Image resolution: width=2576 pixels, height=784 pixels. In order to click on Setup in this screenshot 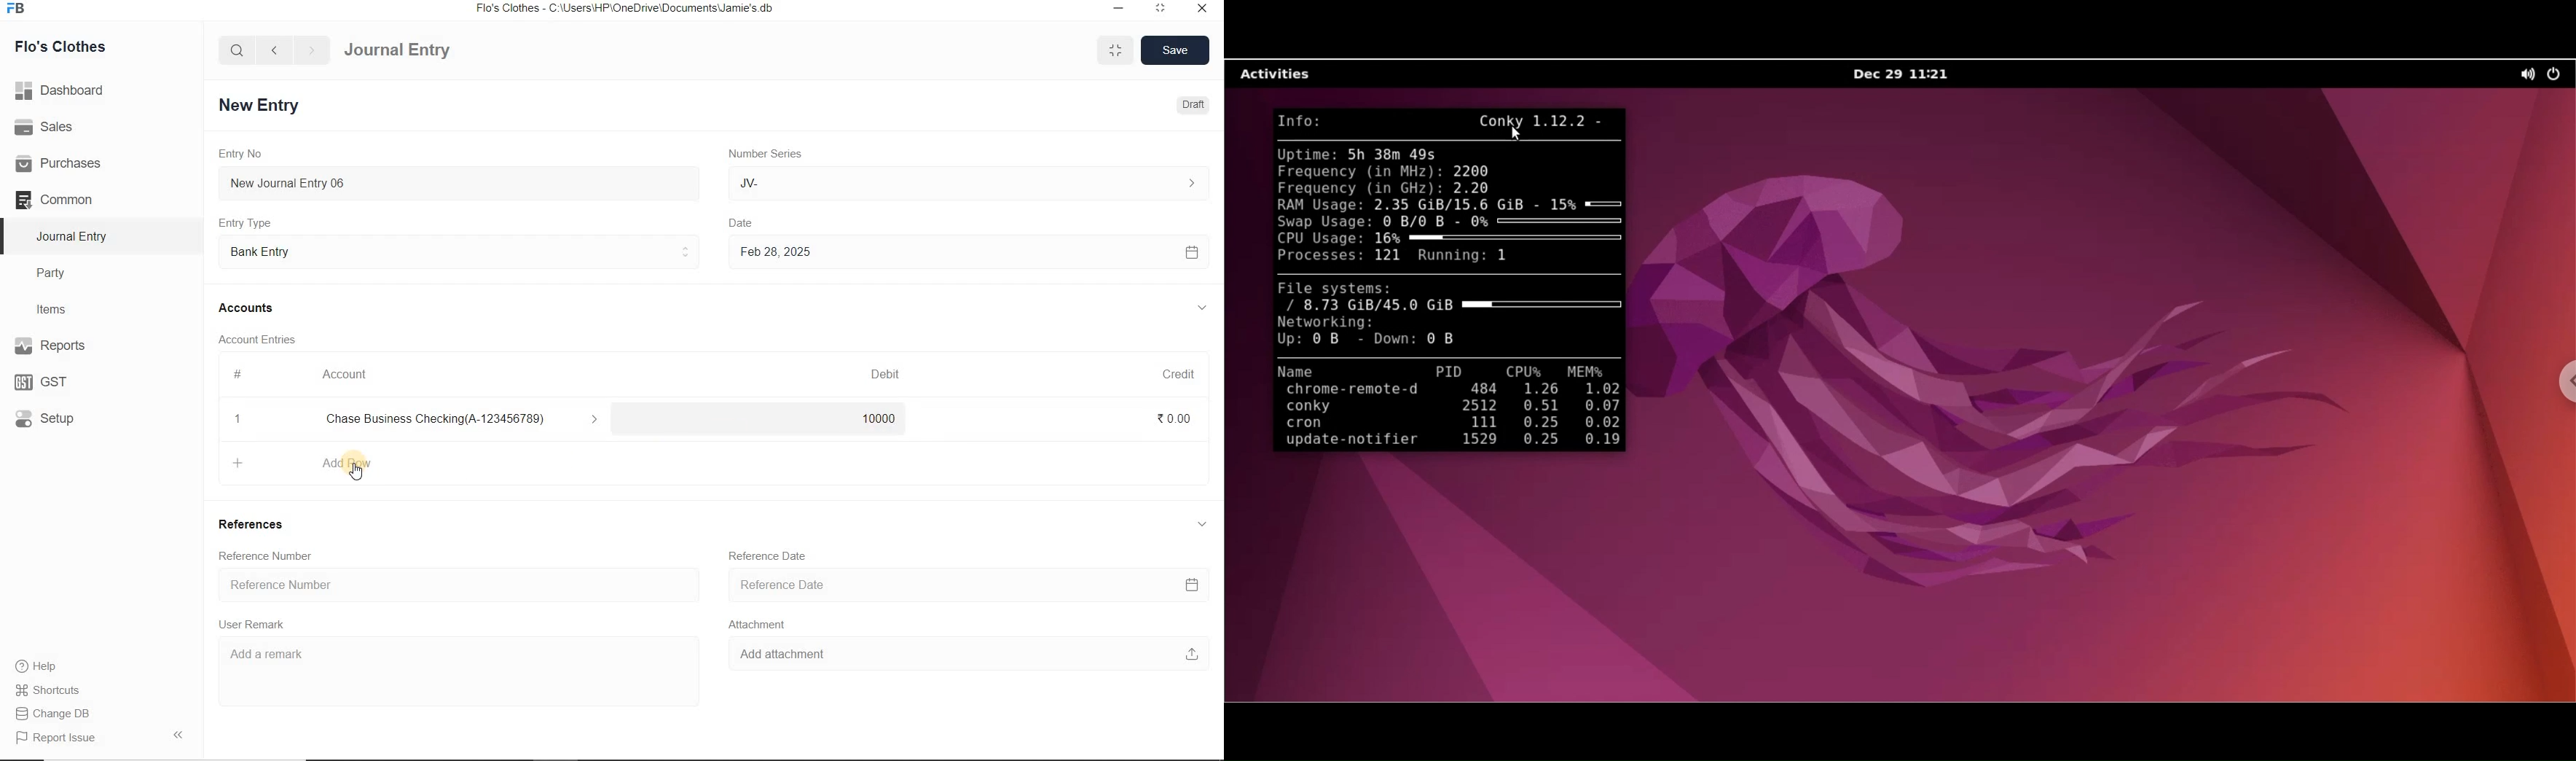, I will do `click(59, 418)`.